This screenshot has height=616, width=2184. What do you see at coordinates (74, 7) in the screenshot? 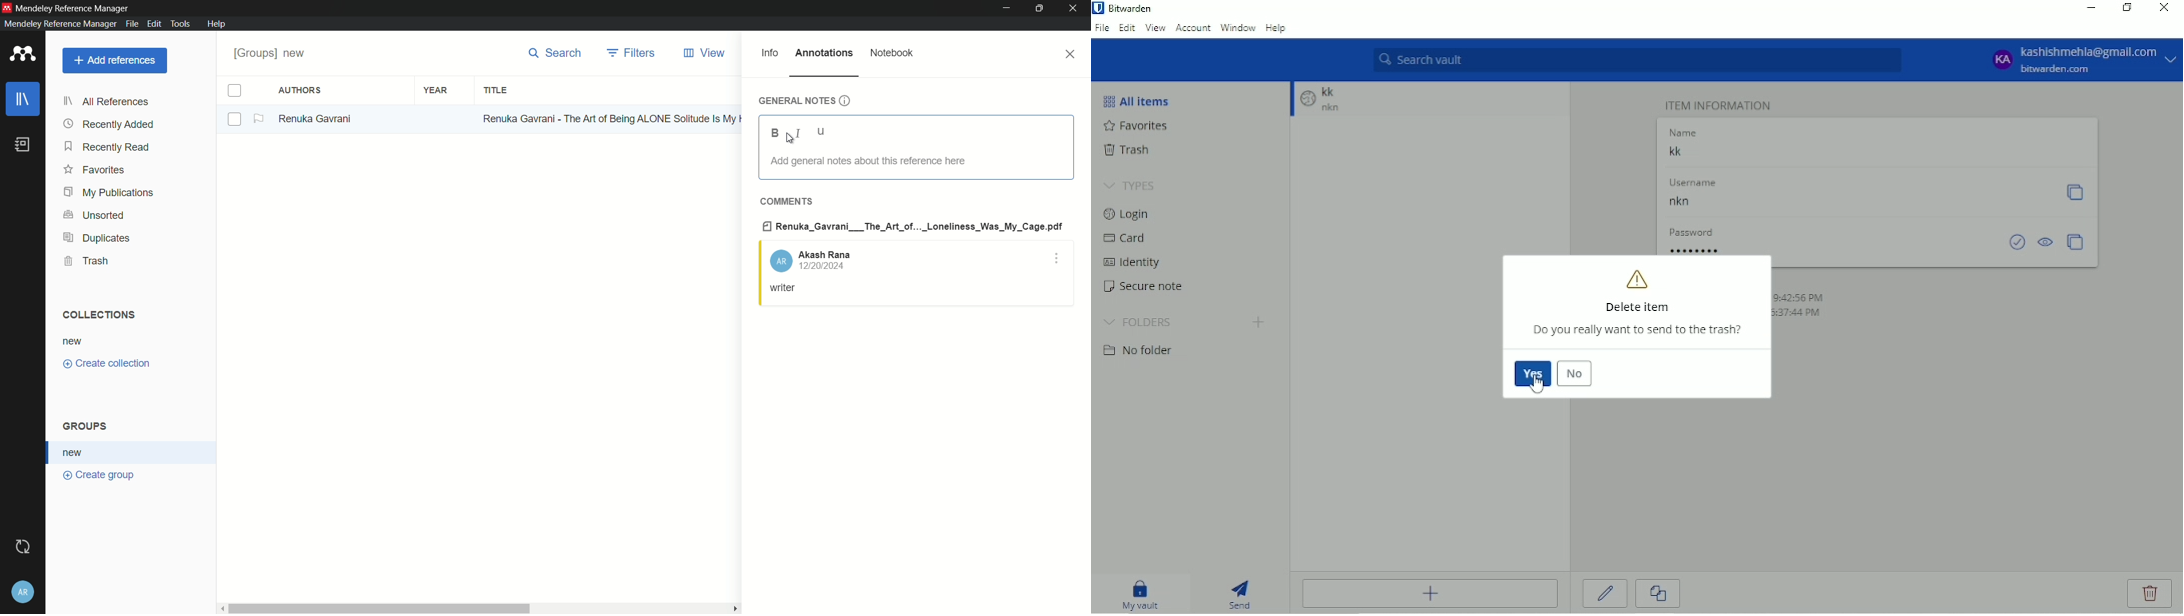
I see `app name` at bounding box center [74, 7].